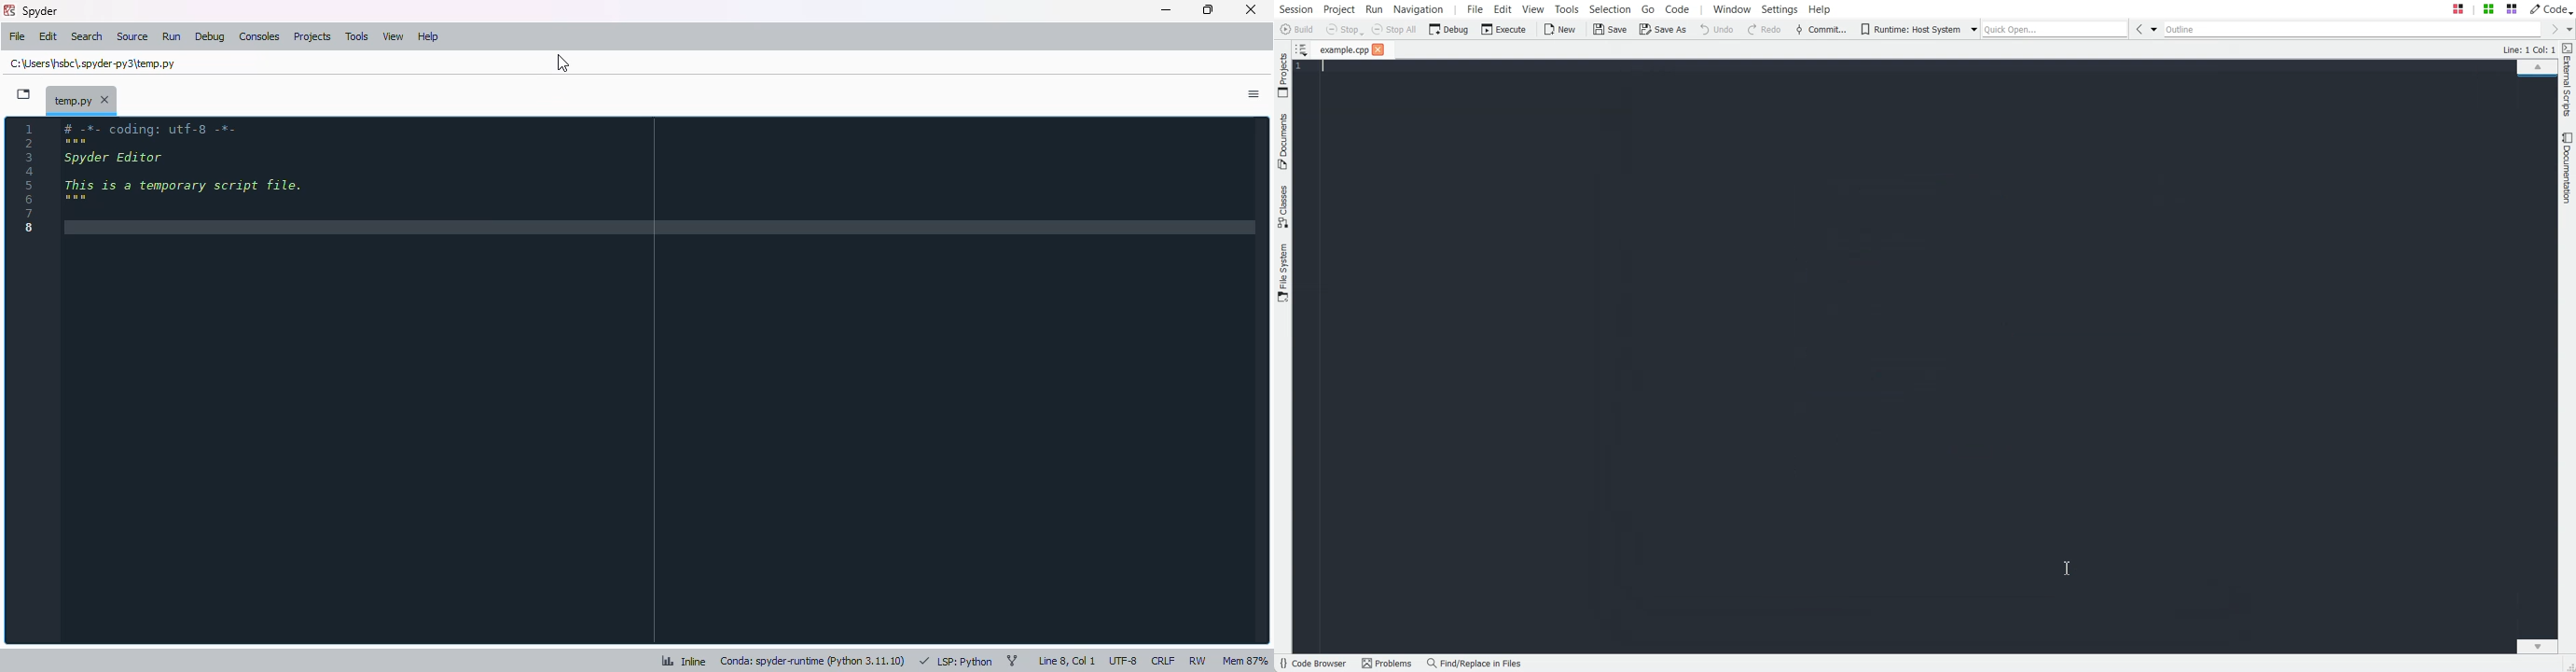 Image resolution: width=2576 pixels, height=672 pixels. What do you see at coordinates (392, 36) in the screenshot?
I see `view` at bounding box center [392, 36].